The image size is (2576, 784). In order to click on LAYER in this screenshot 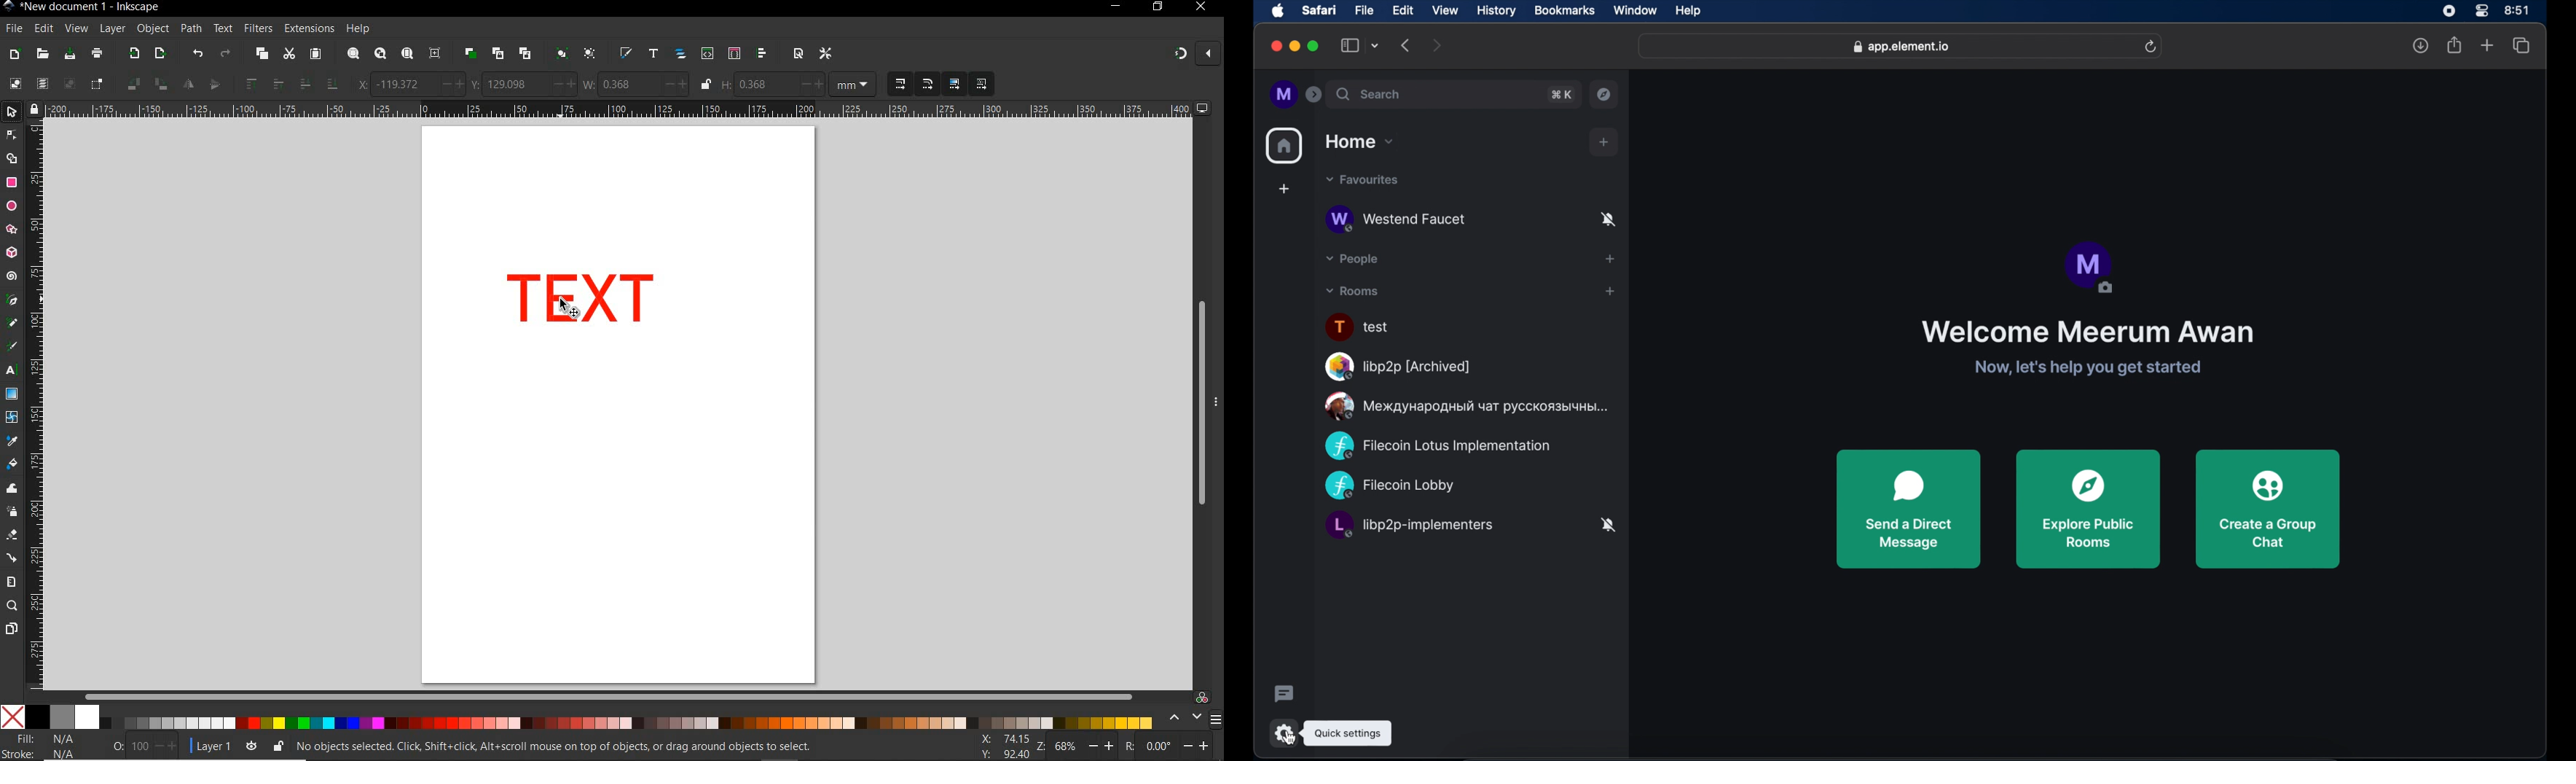, I will do `click(113, 28)`.